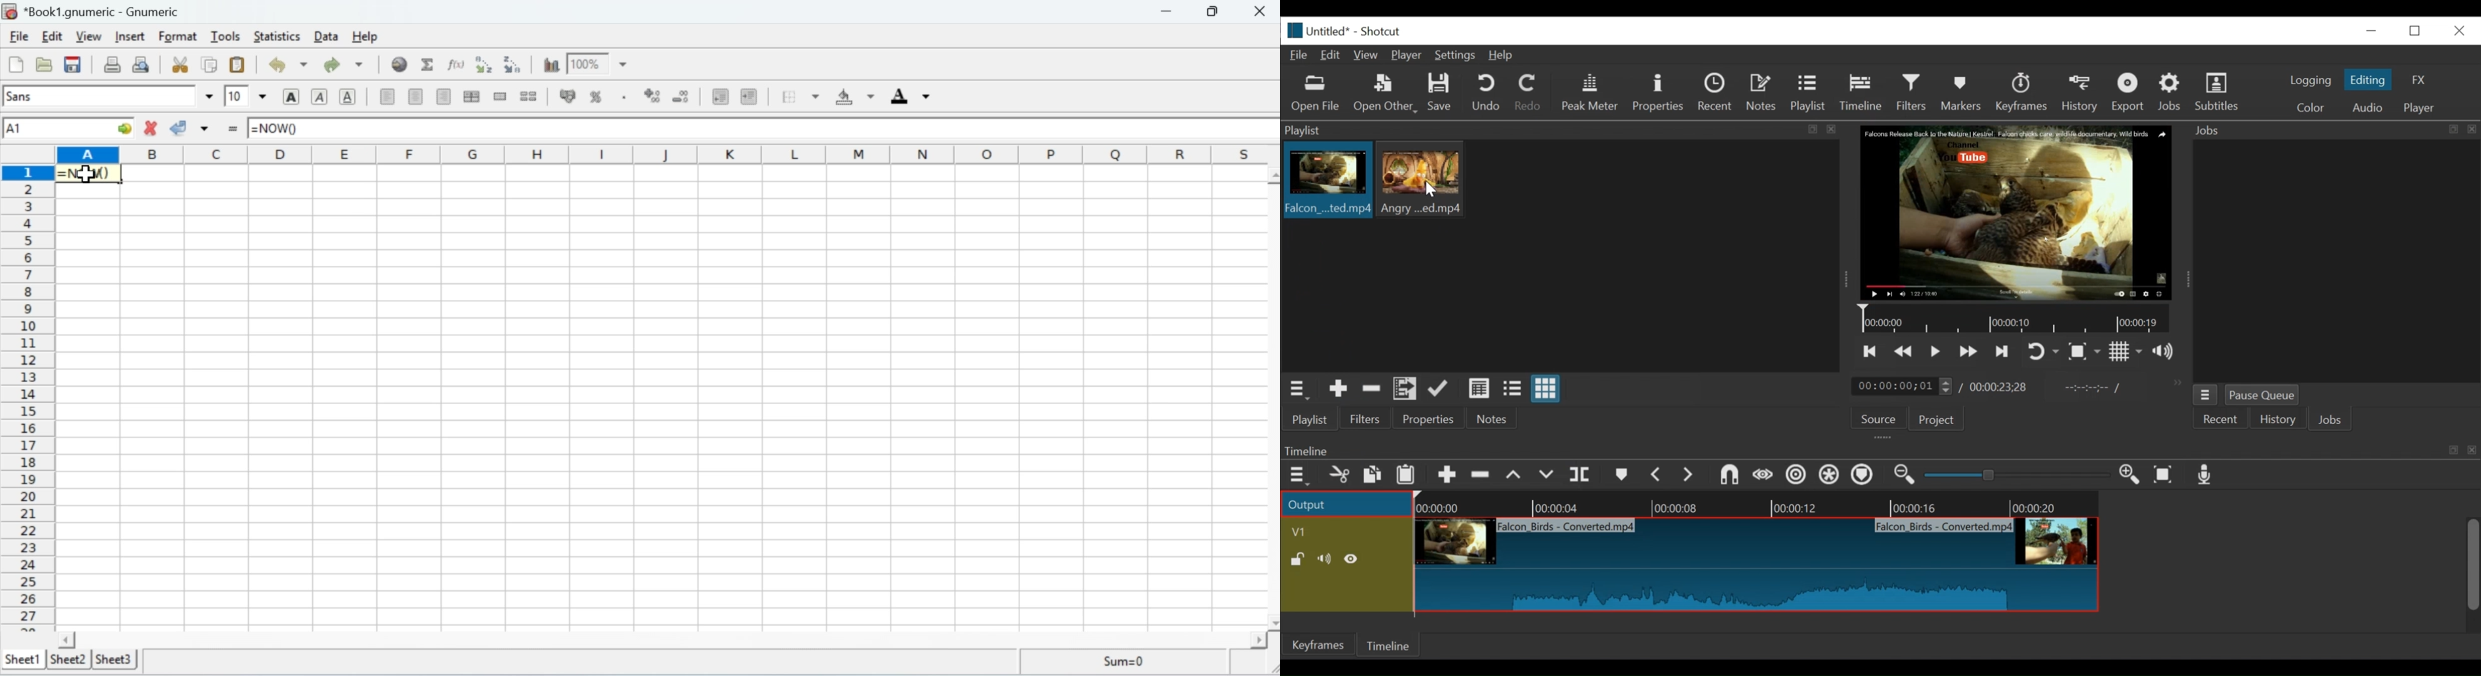 Image resolution: width=2492 pixels, height=700 pixels. Describe the element at coordinates (1423, 178) in the screenshot. I see `clip` at that location.